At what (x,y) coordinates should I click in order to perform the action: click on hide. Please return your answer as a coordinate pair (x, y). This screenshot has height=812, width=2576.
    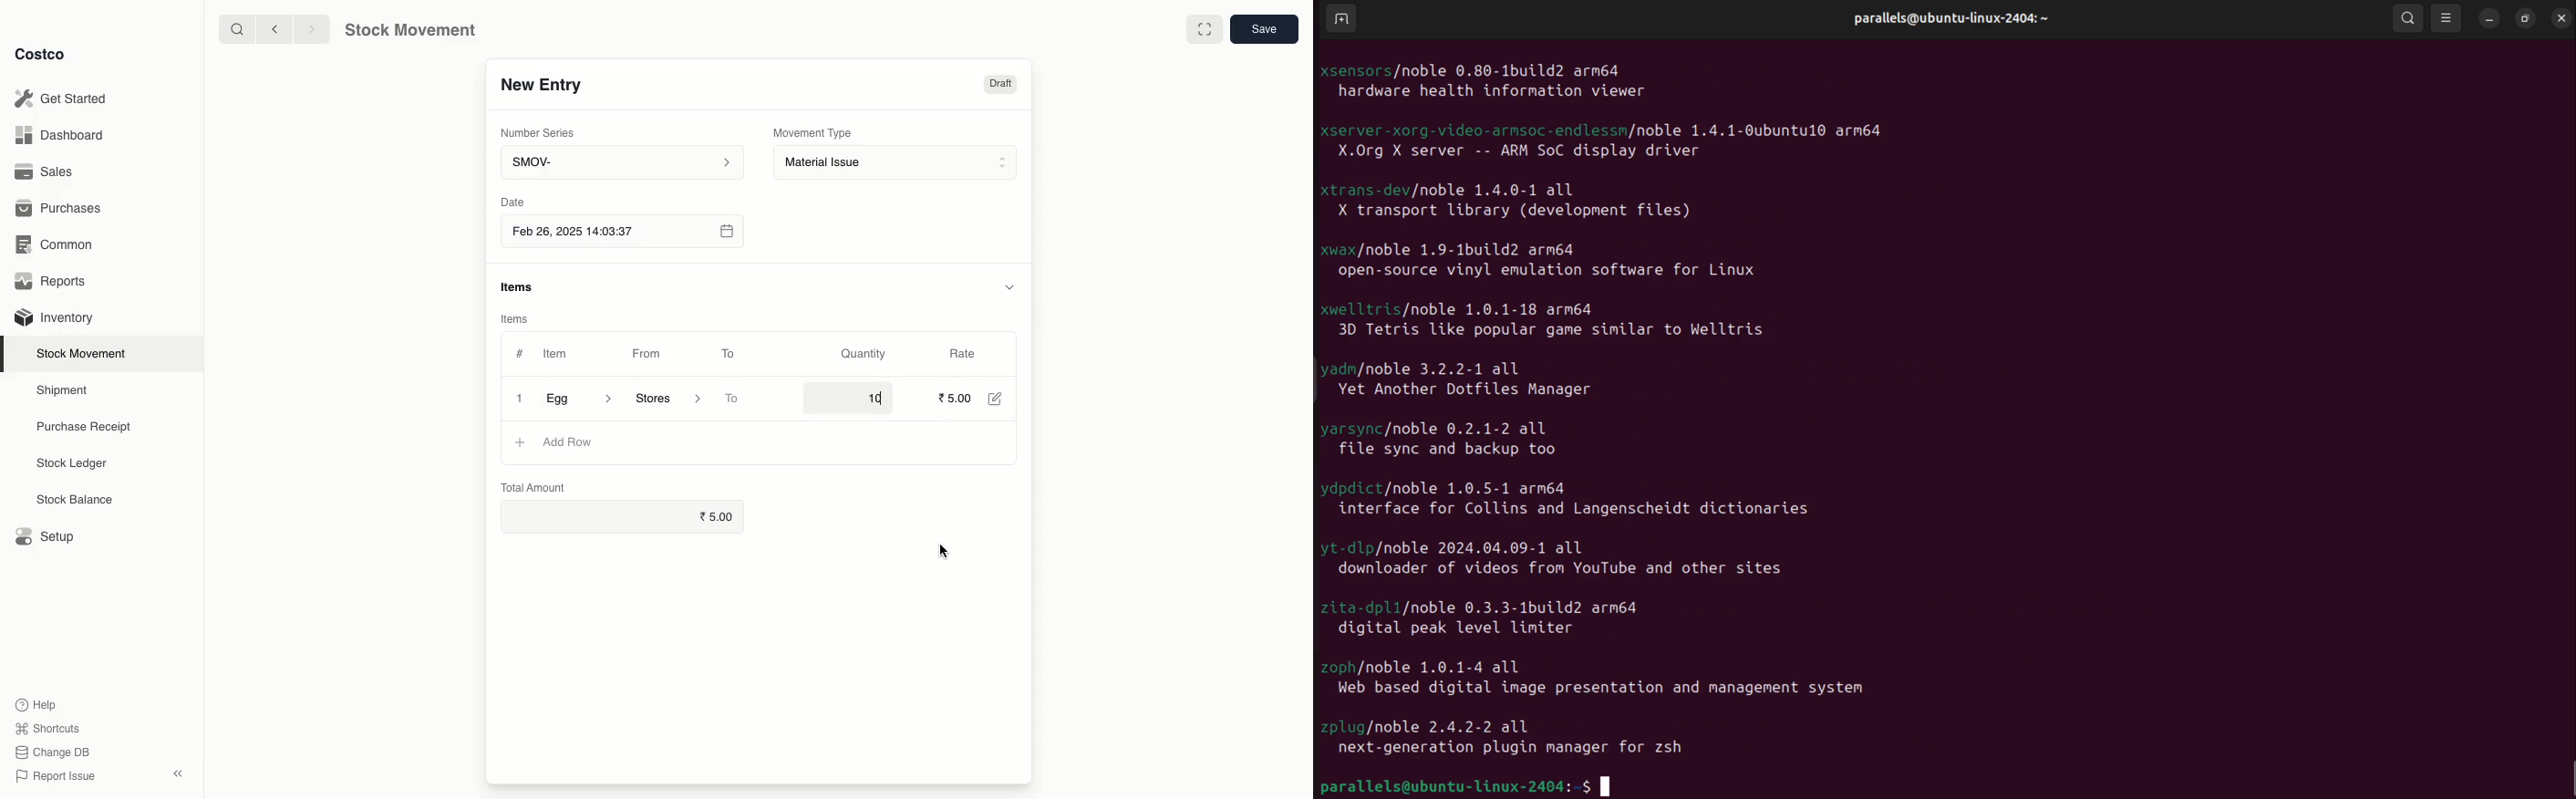
    Looking at the image, I should click on (1012, 285).